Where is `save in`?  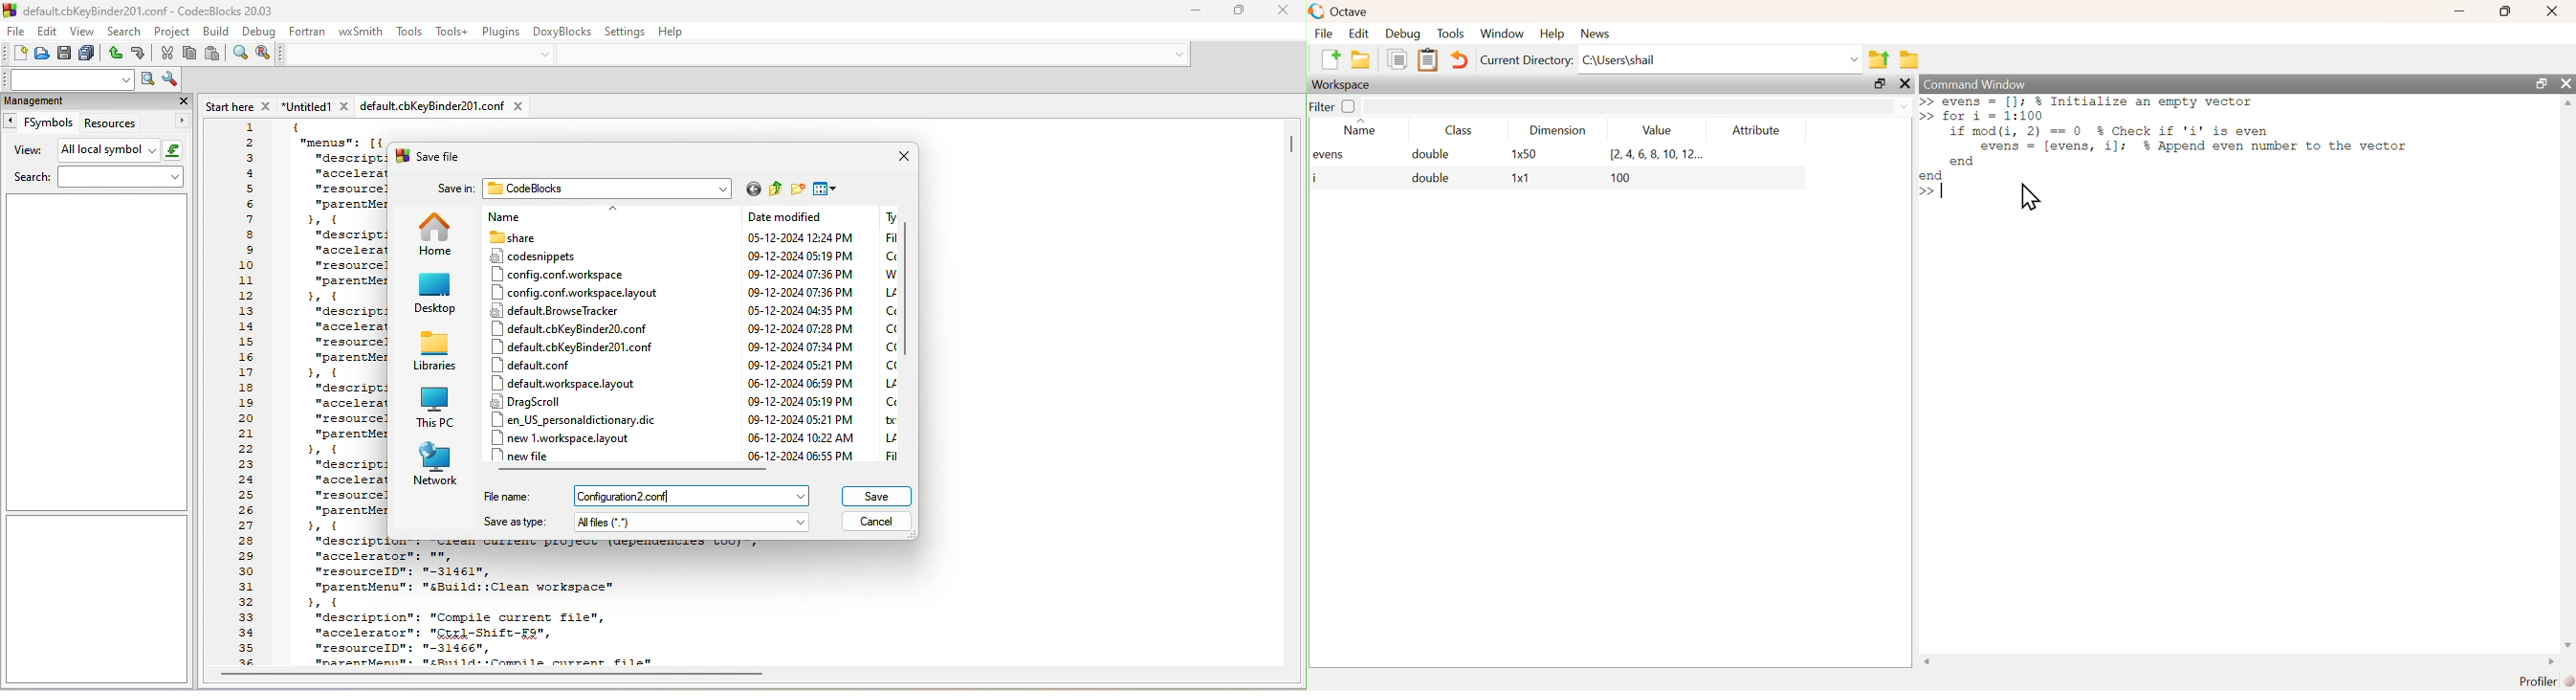
save in is located at coordinates (453, 189).